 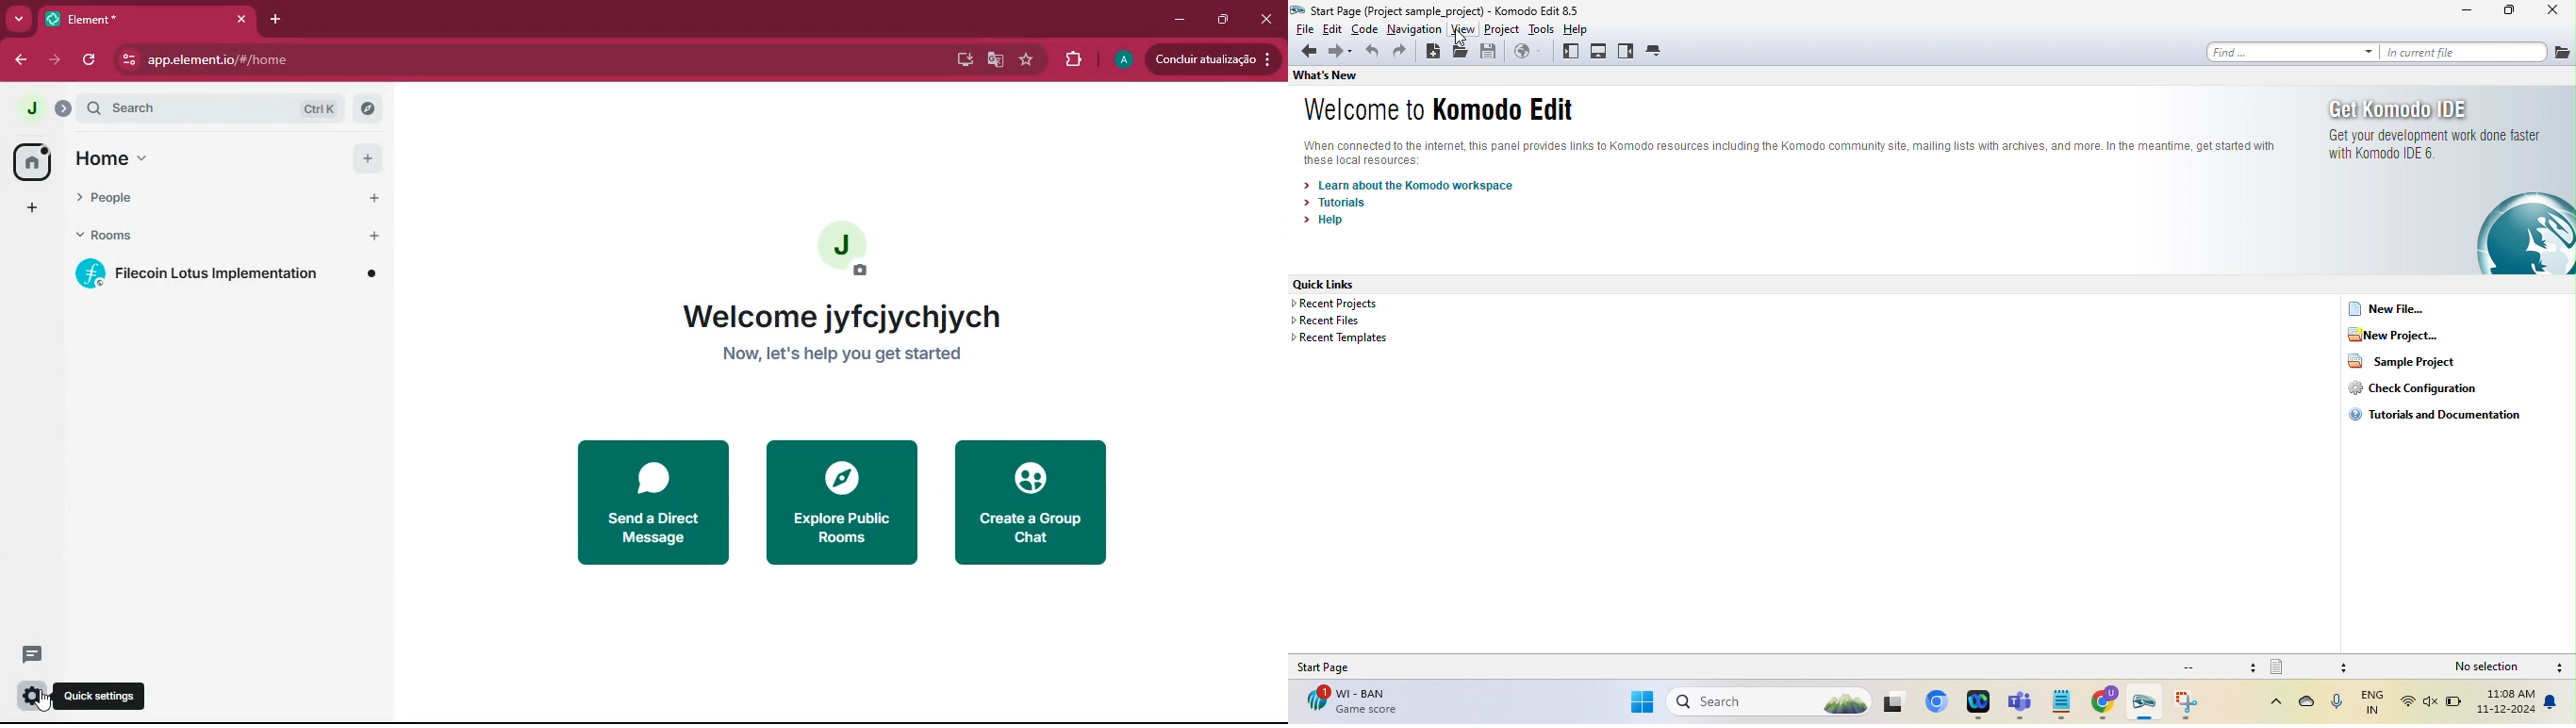 What do you see at coordinates (855, 354) in the screenshot?
I see `Now, let's help you get started` at bounding box center [855, 354].